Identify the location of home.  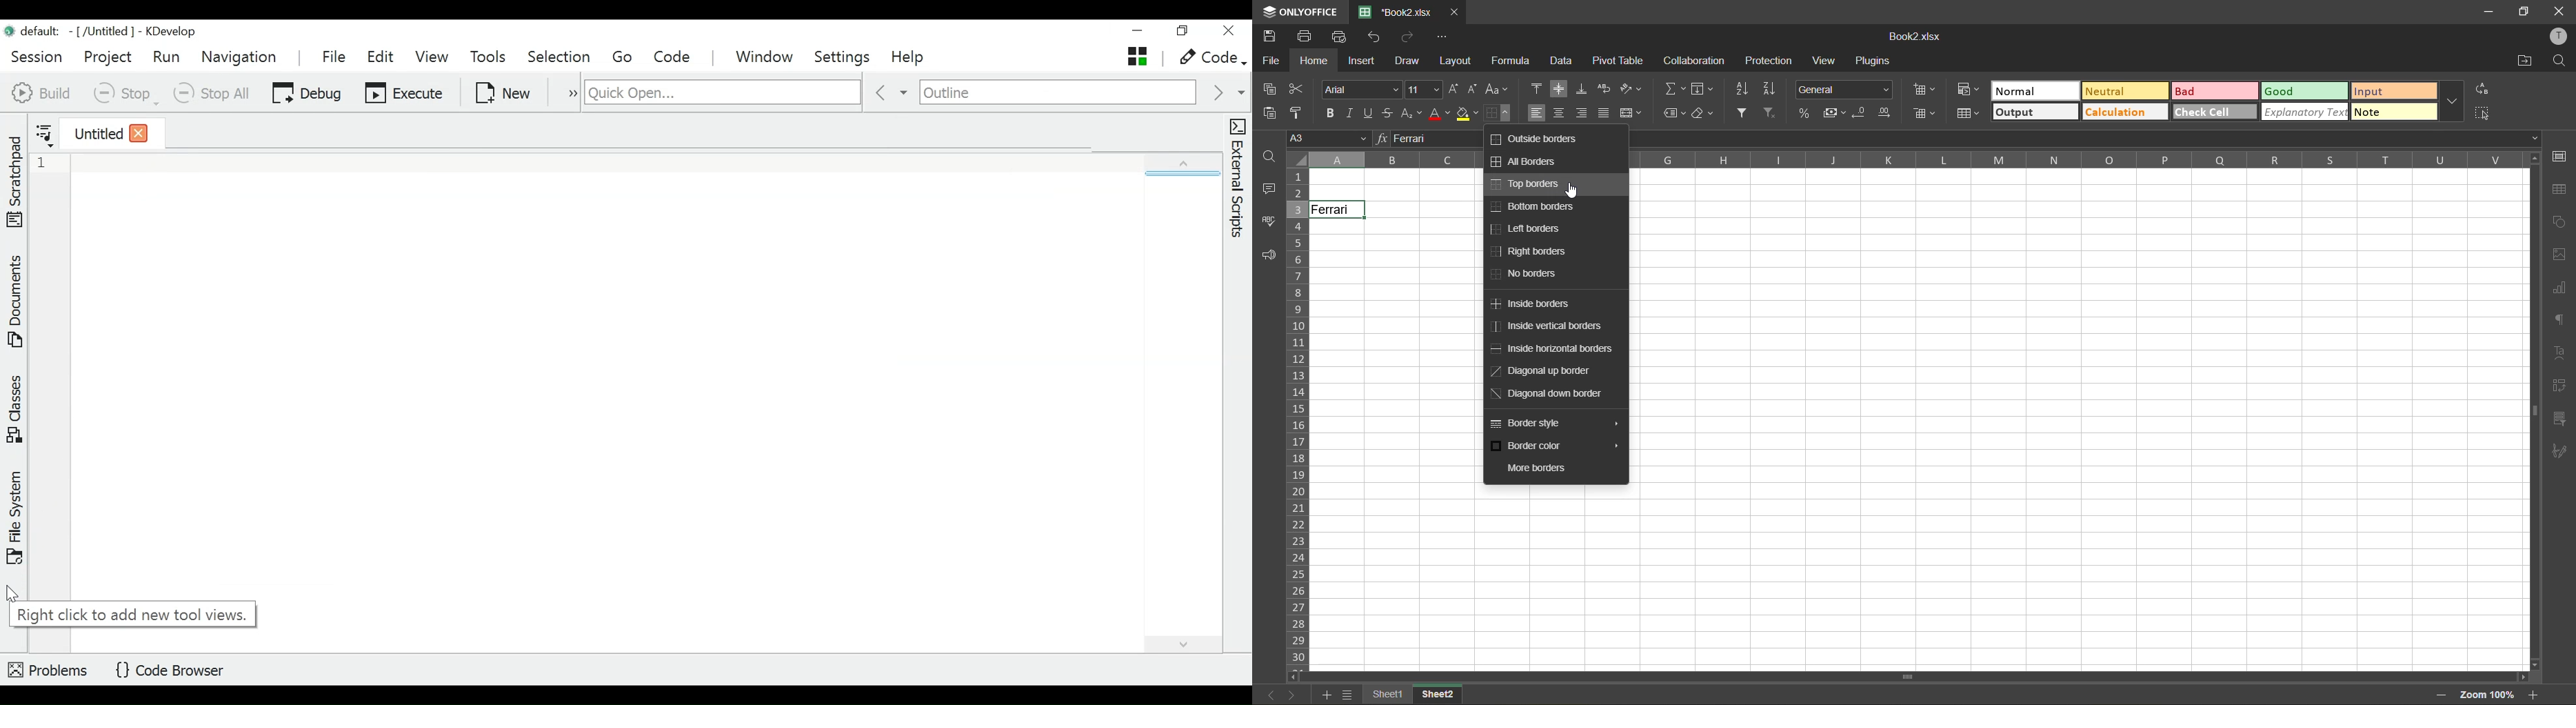
(1311, 61).